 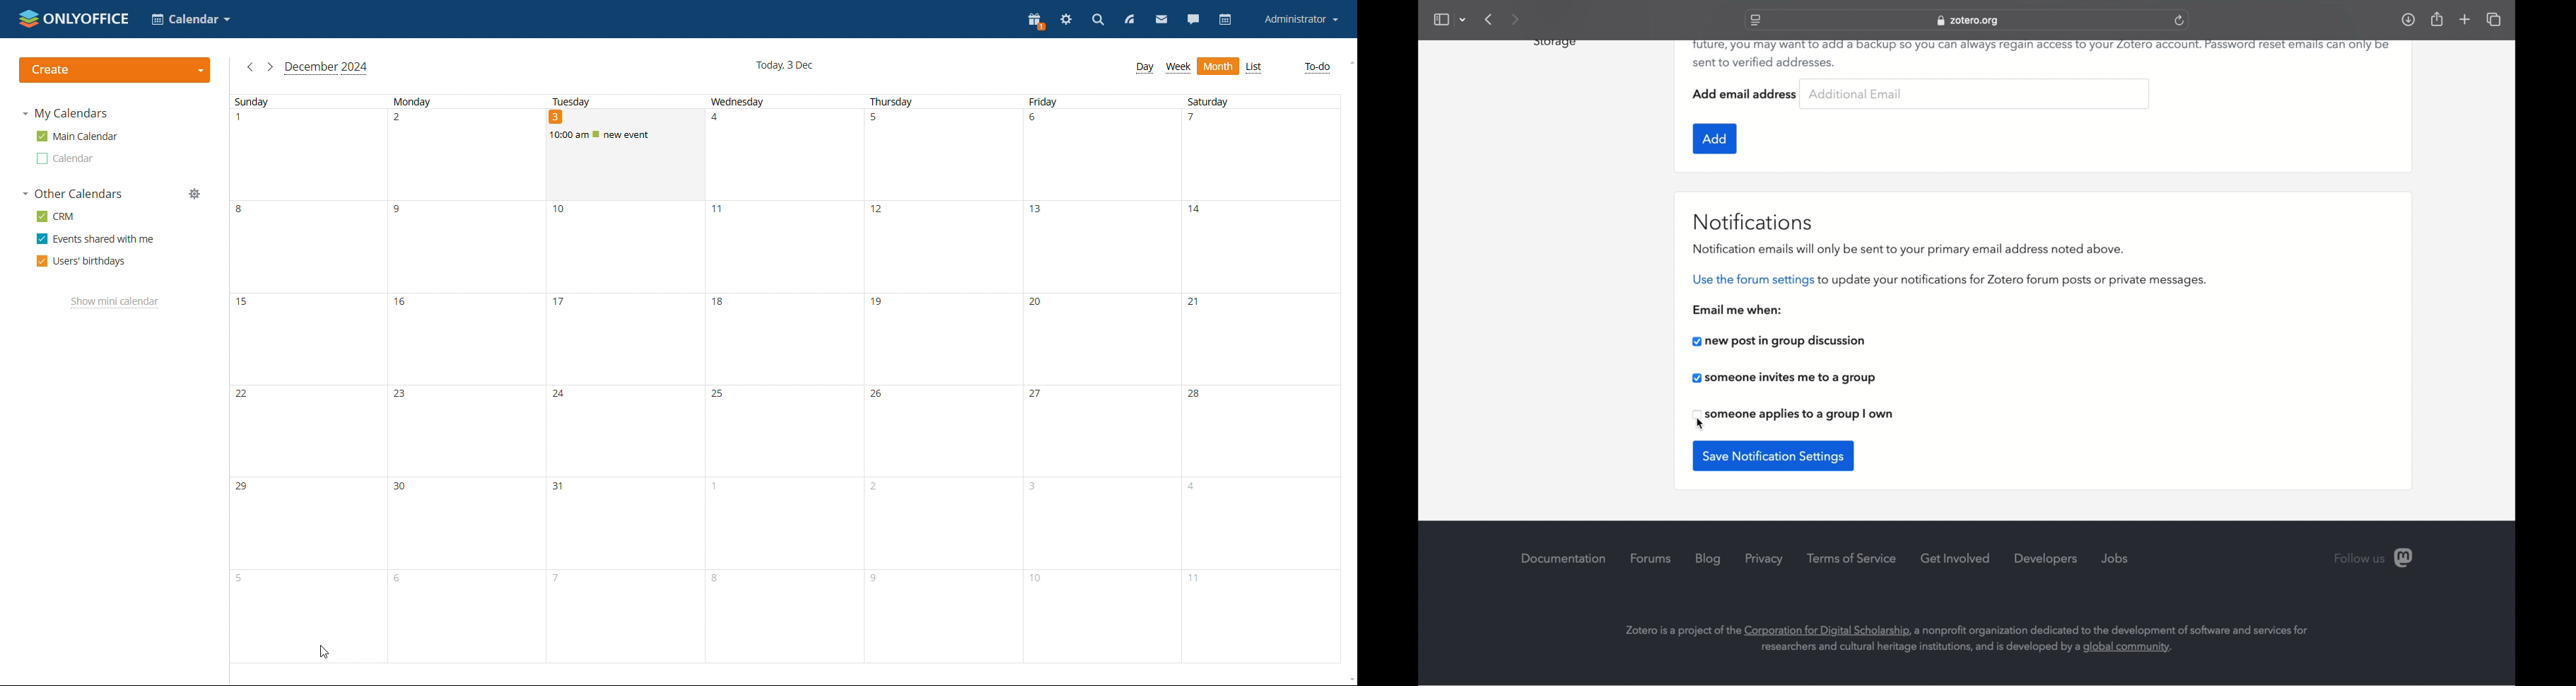 I want to click on new tab, so click(x=2465, y=20).